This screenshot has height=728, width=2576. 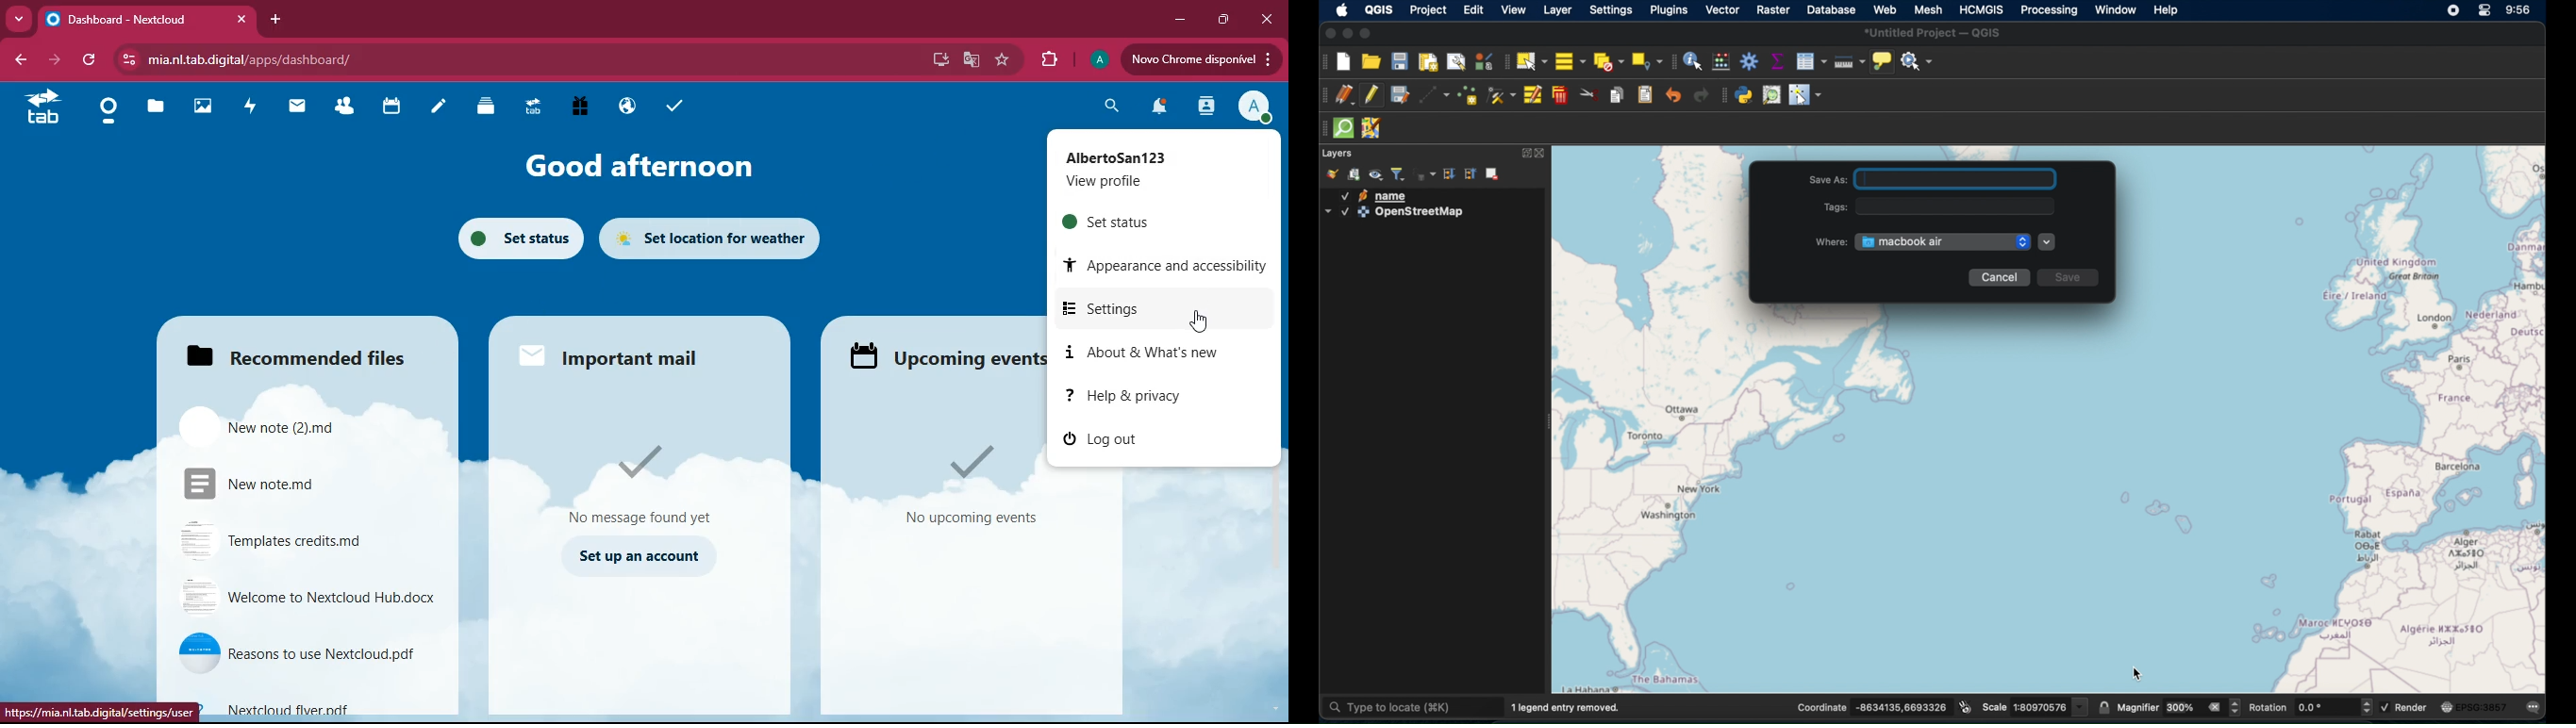 I want to click on mail, so click(x=647, y=478).